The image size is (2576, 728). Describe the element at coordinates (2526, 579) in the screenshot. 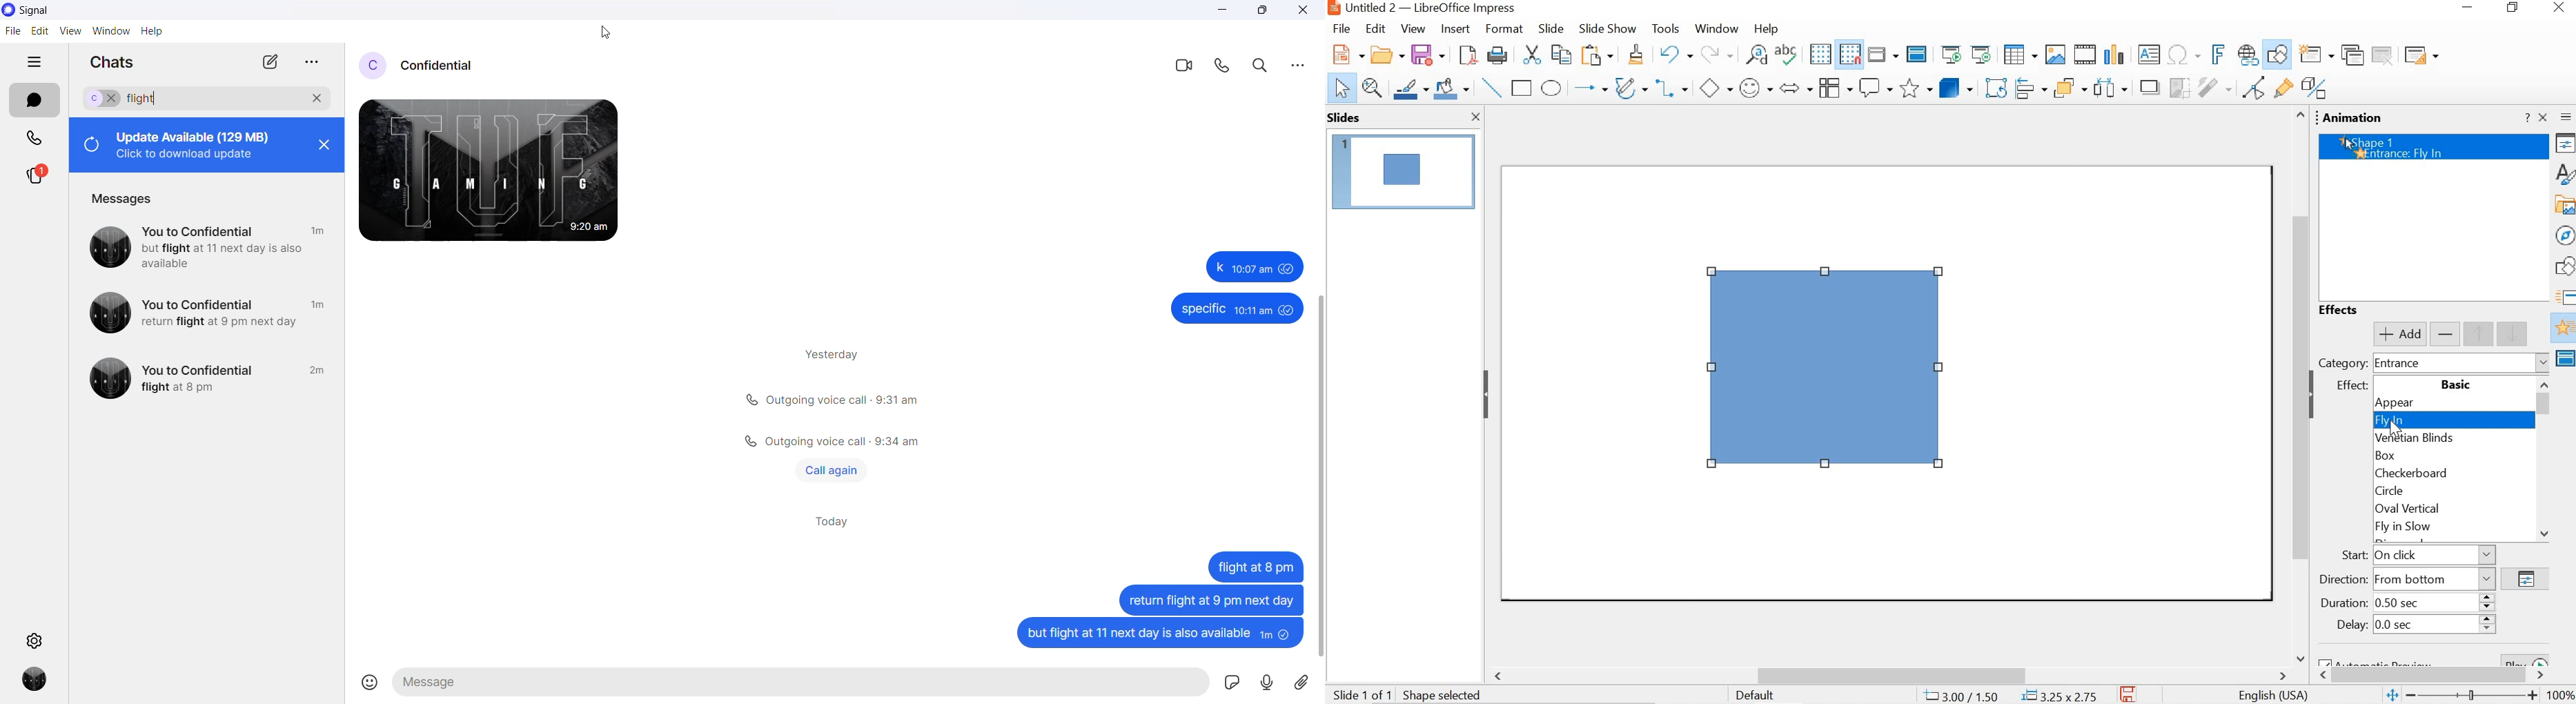

I see `direction` at that location.